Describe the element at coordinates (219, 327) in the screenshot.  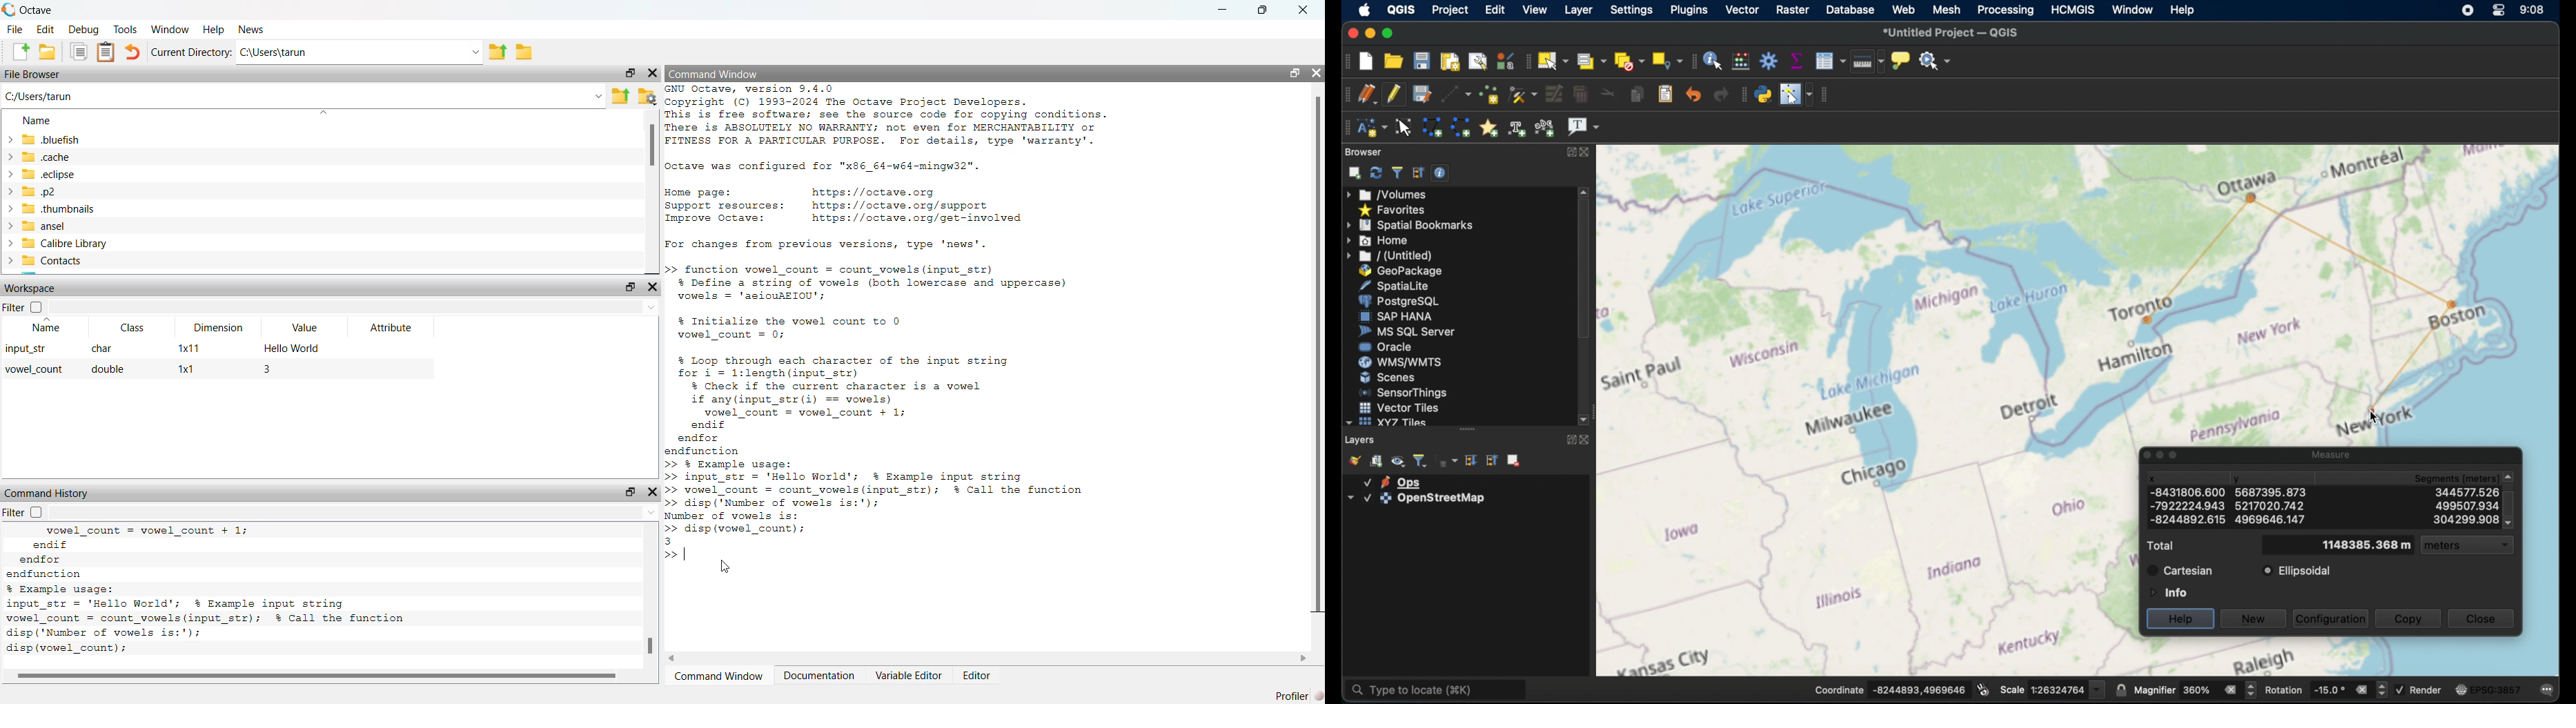
I see `Dimension` at that location.